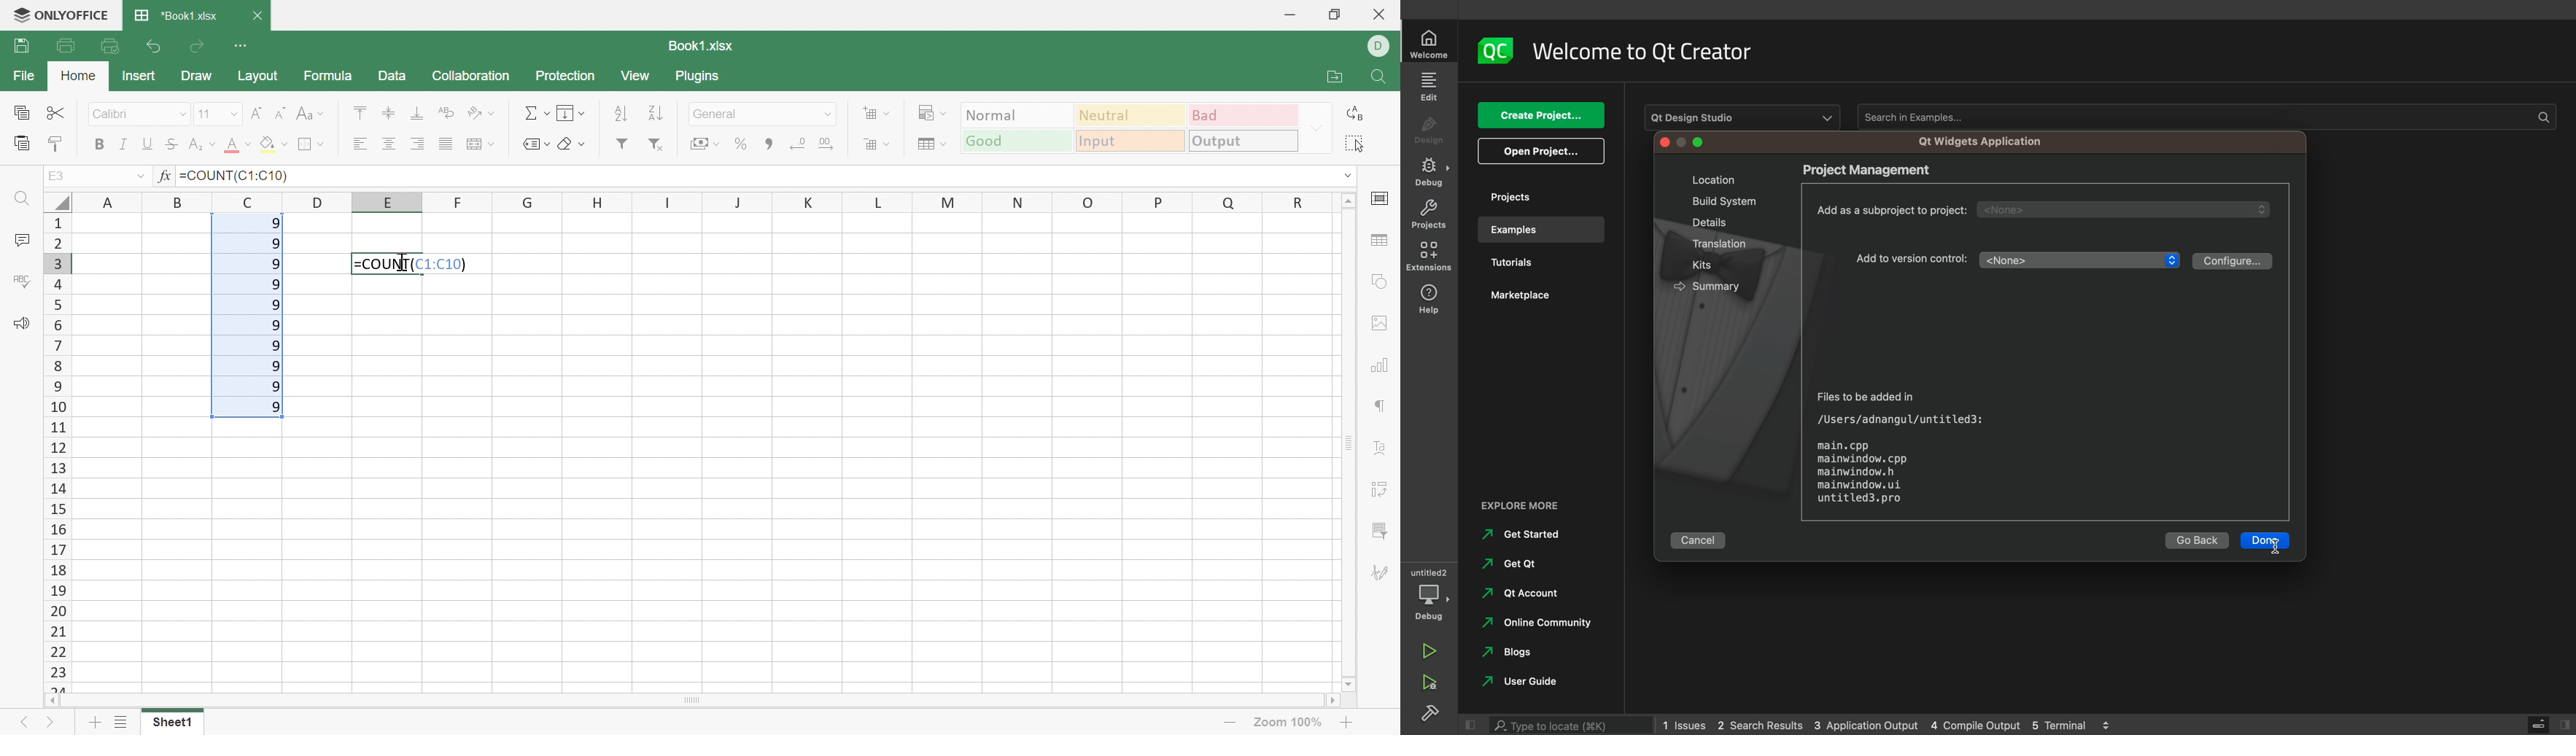  What do you see at coordinates (64, 45) in the screenshot?
I see `Print` at bounding box center [64, 45].